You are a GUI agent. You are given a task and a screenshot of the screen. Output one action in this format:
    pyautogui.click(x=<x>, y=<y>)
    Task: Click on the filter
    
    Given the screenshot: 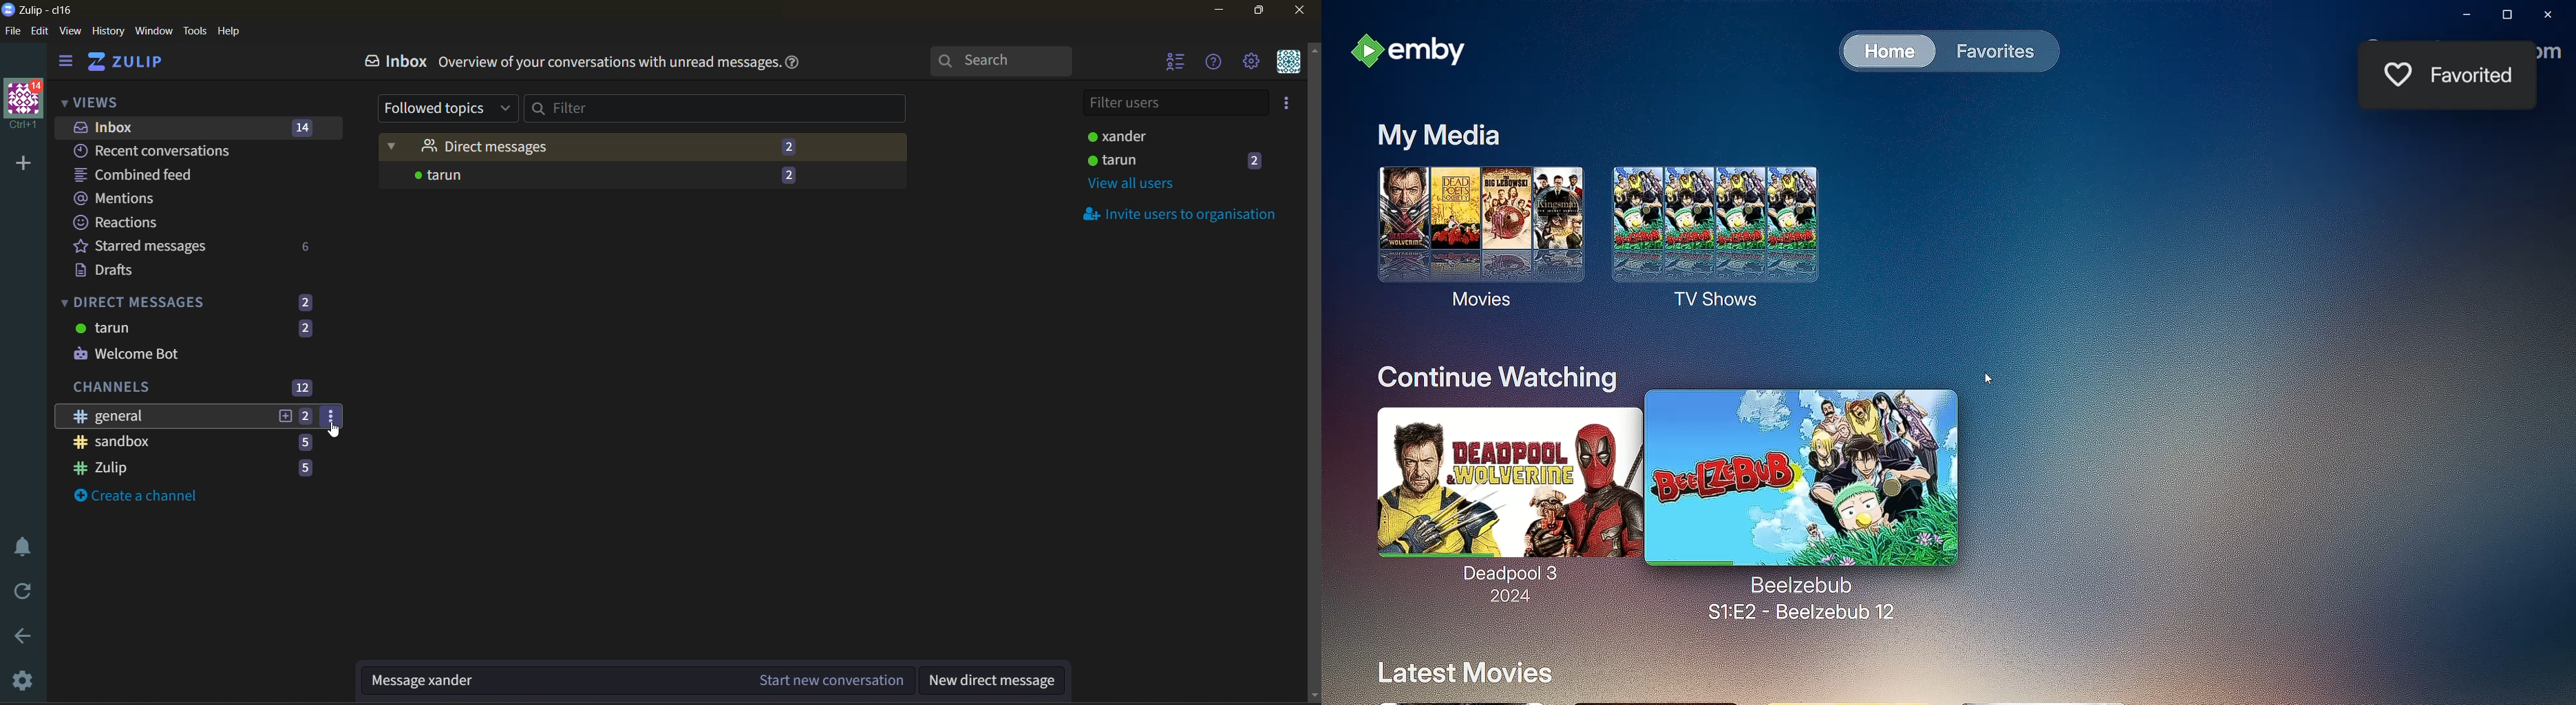 What is the action you would take?
    pyautogui.click(x=719, y=110)
    